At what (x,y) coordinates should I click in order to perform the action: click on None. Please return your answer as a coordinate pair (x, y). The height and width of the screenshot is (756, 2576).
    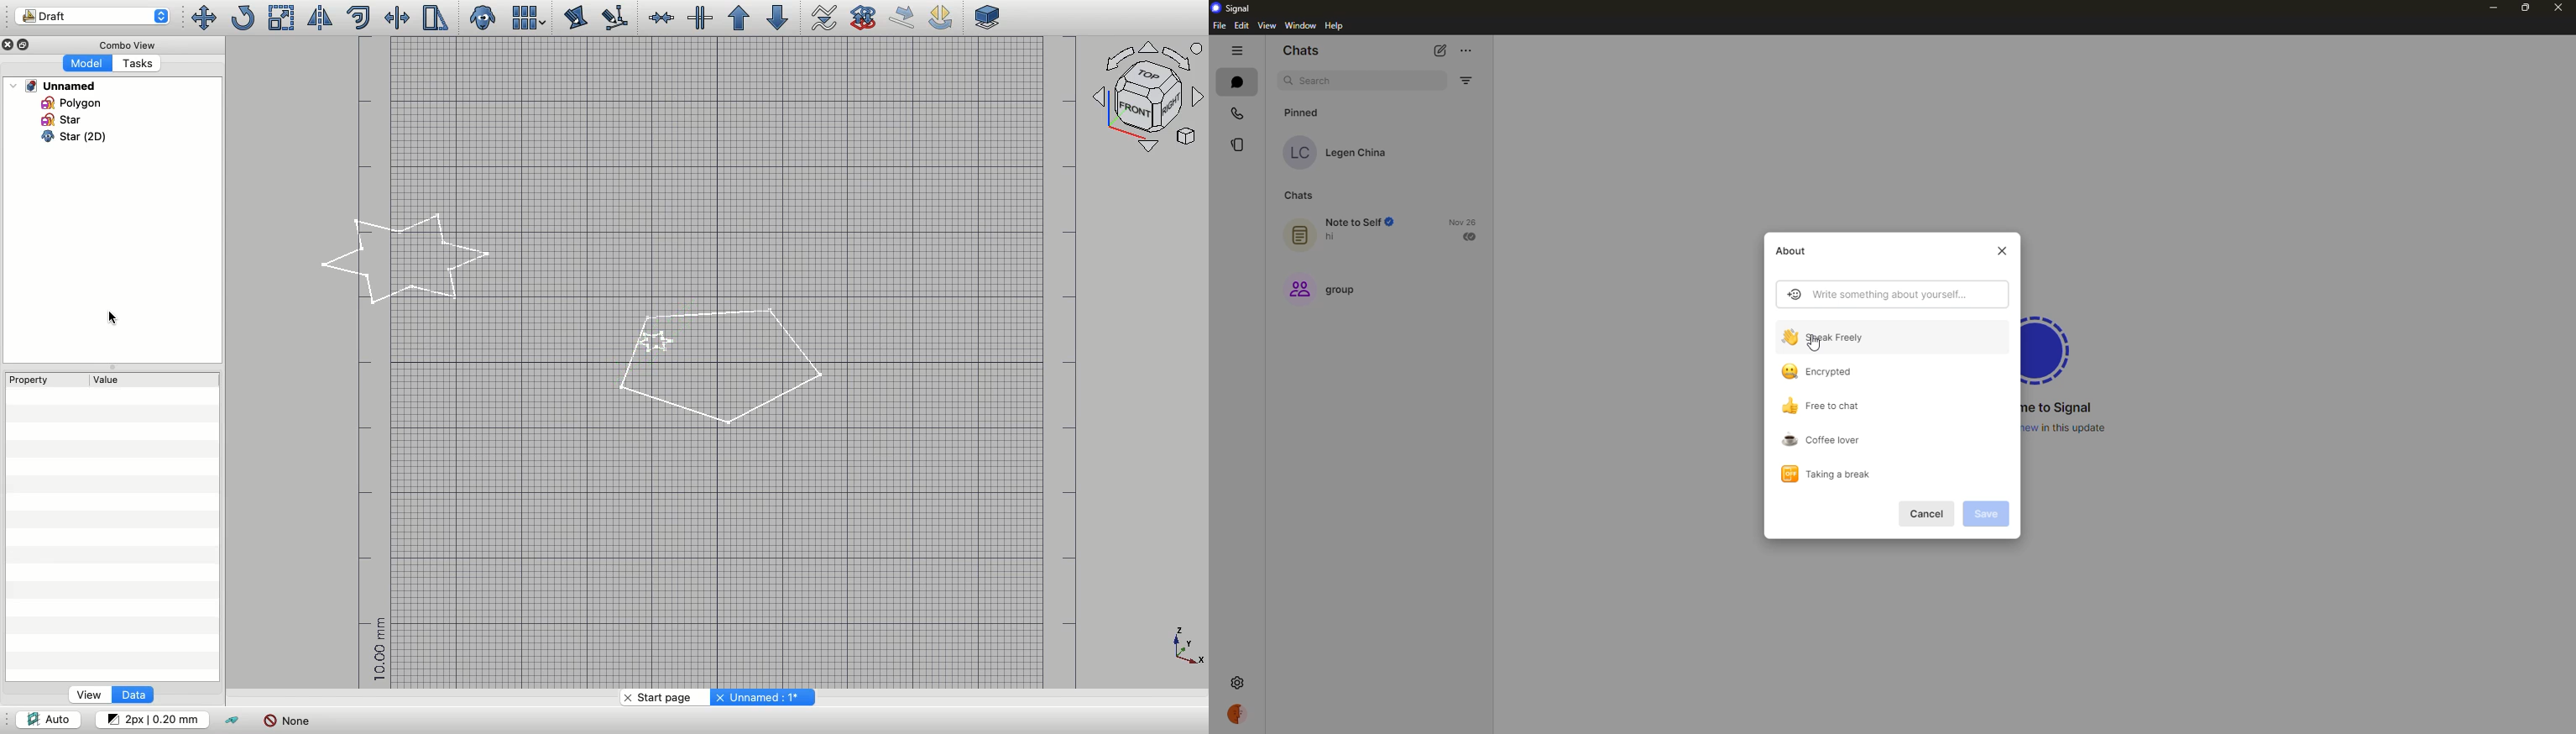
    Looking at the image, I should click on (287, 721).